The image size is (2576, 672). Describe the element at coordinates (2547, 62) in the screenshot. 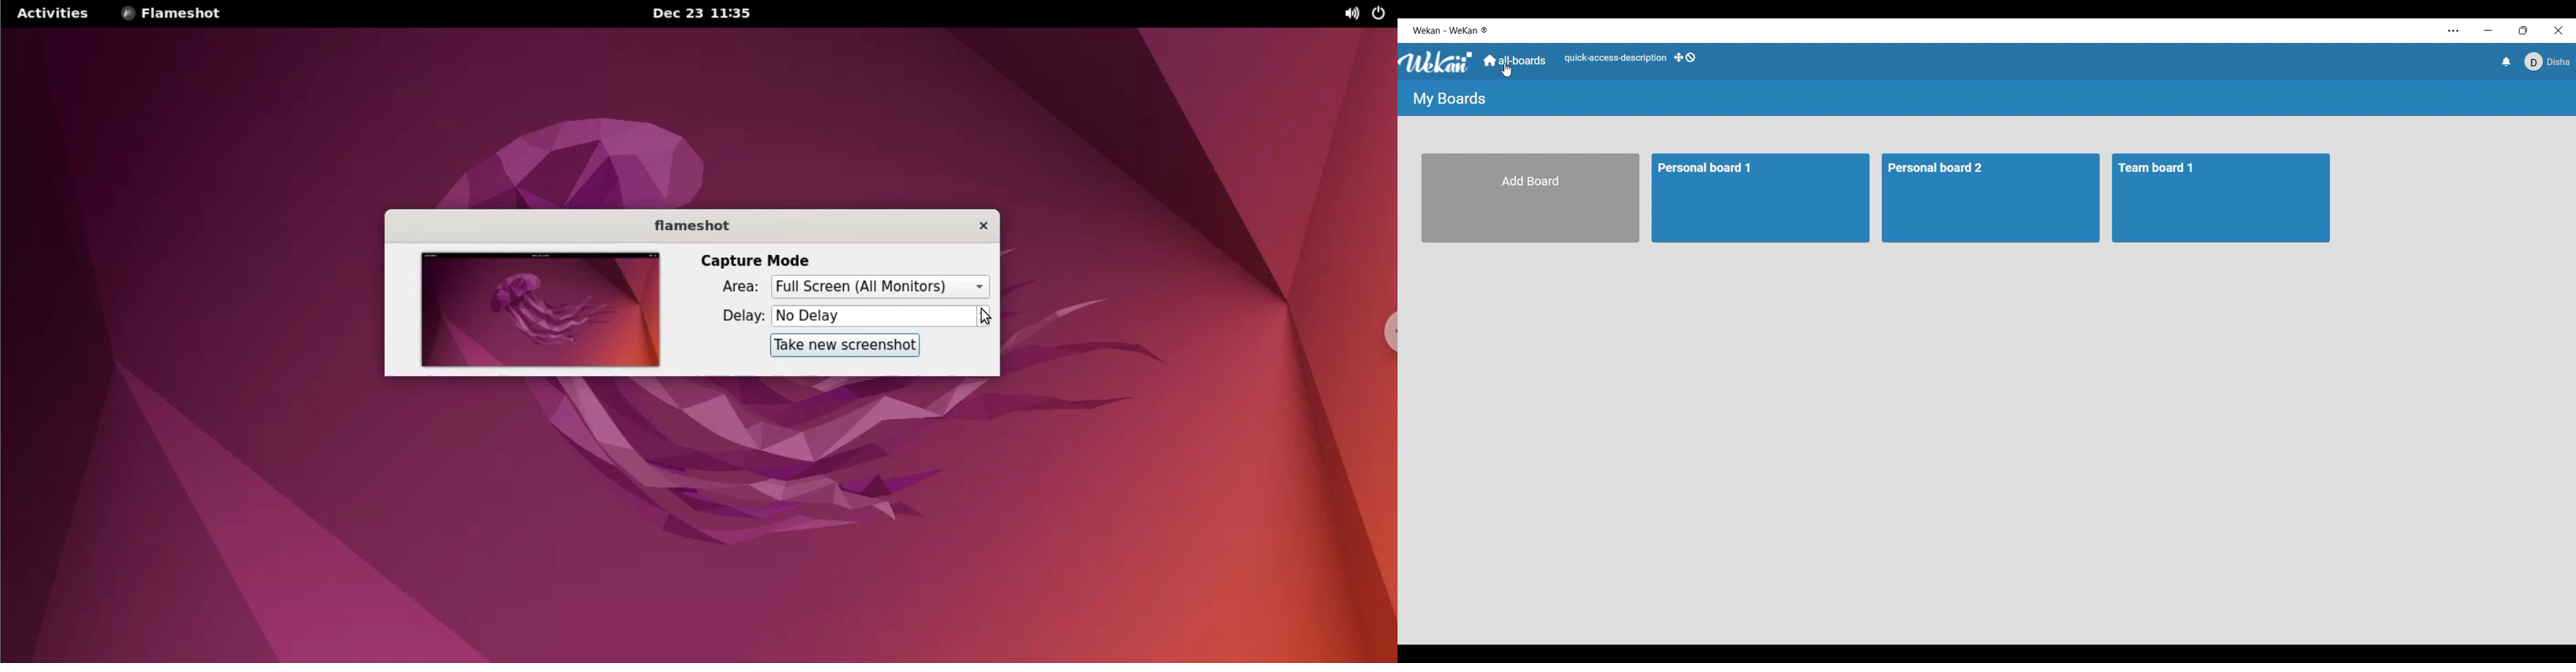

I see `Current account ` at that location.